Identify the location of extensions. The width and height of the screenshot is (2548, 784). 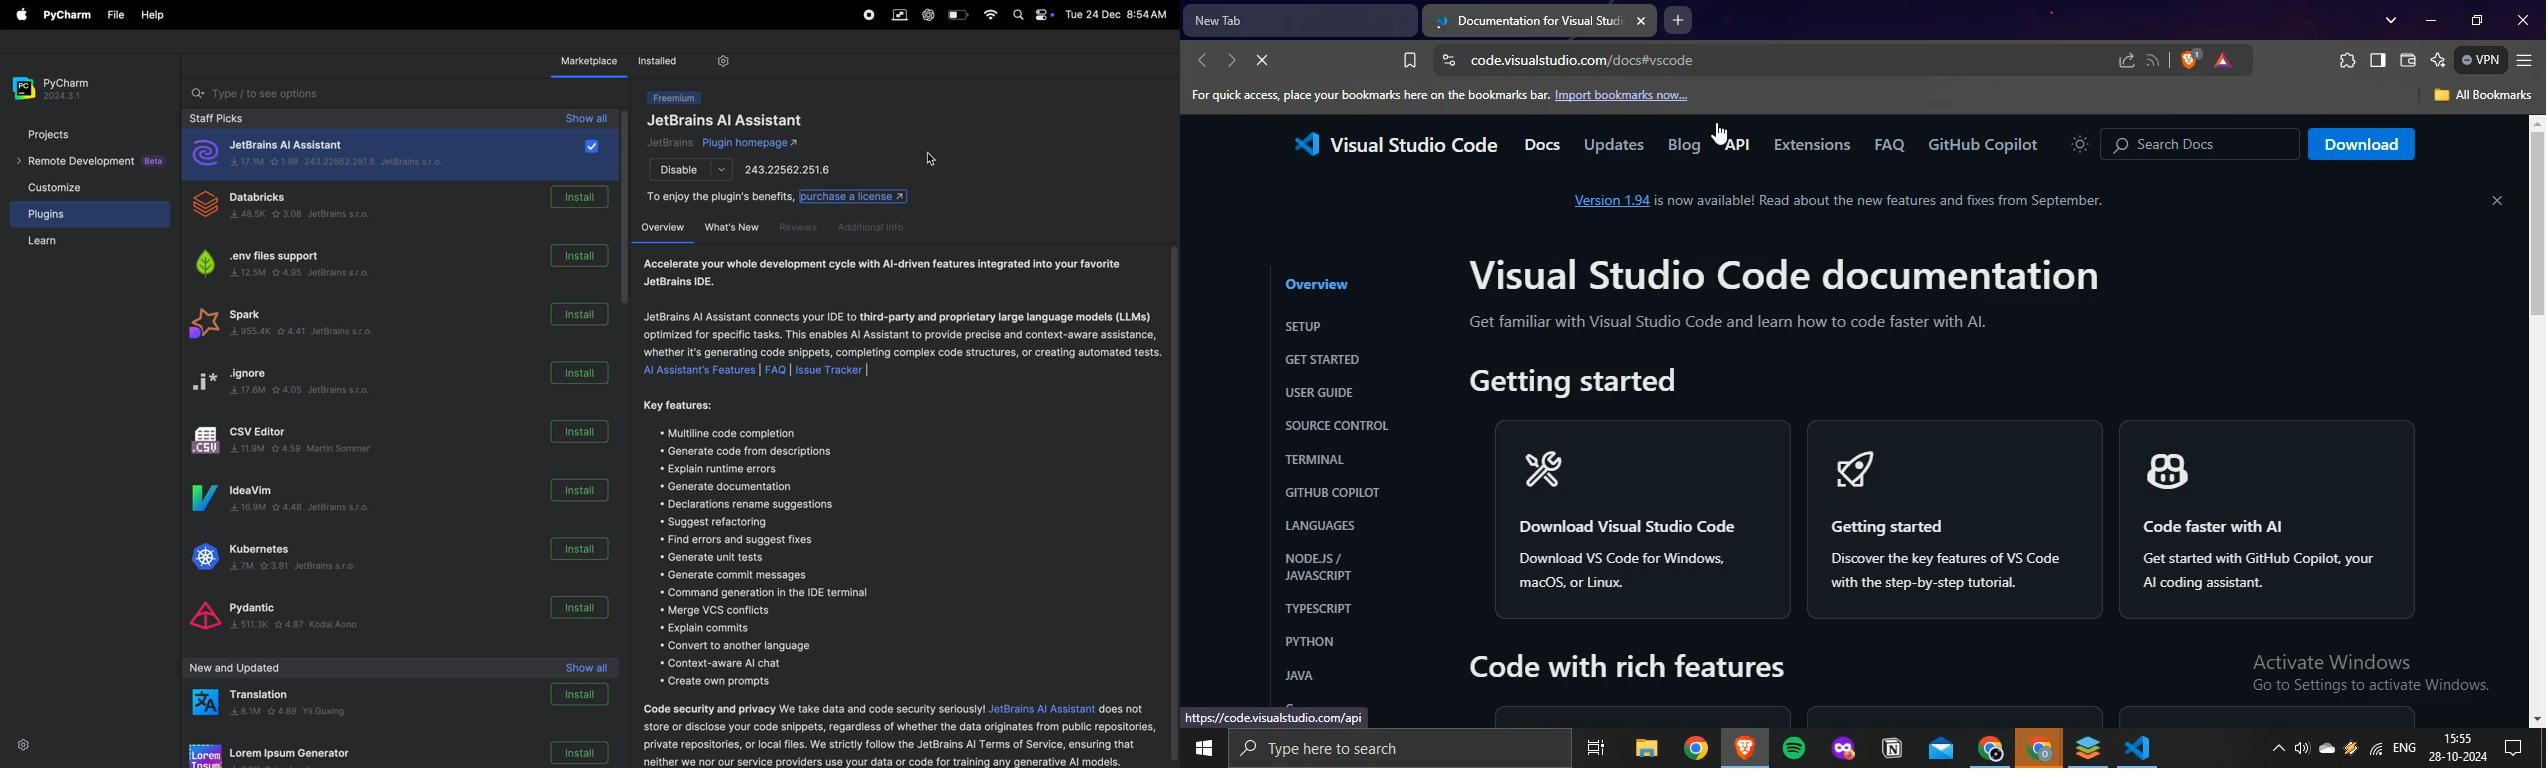
(2345, 62).